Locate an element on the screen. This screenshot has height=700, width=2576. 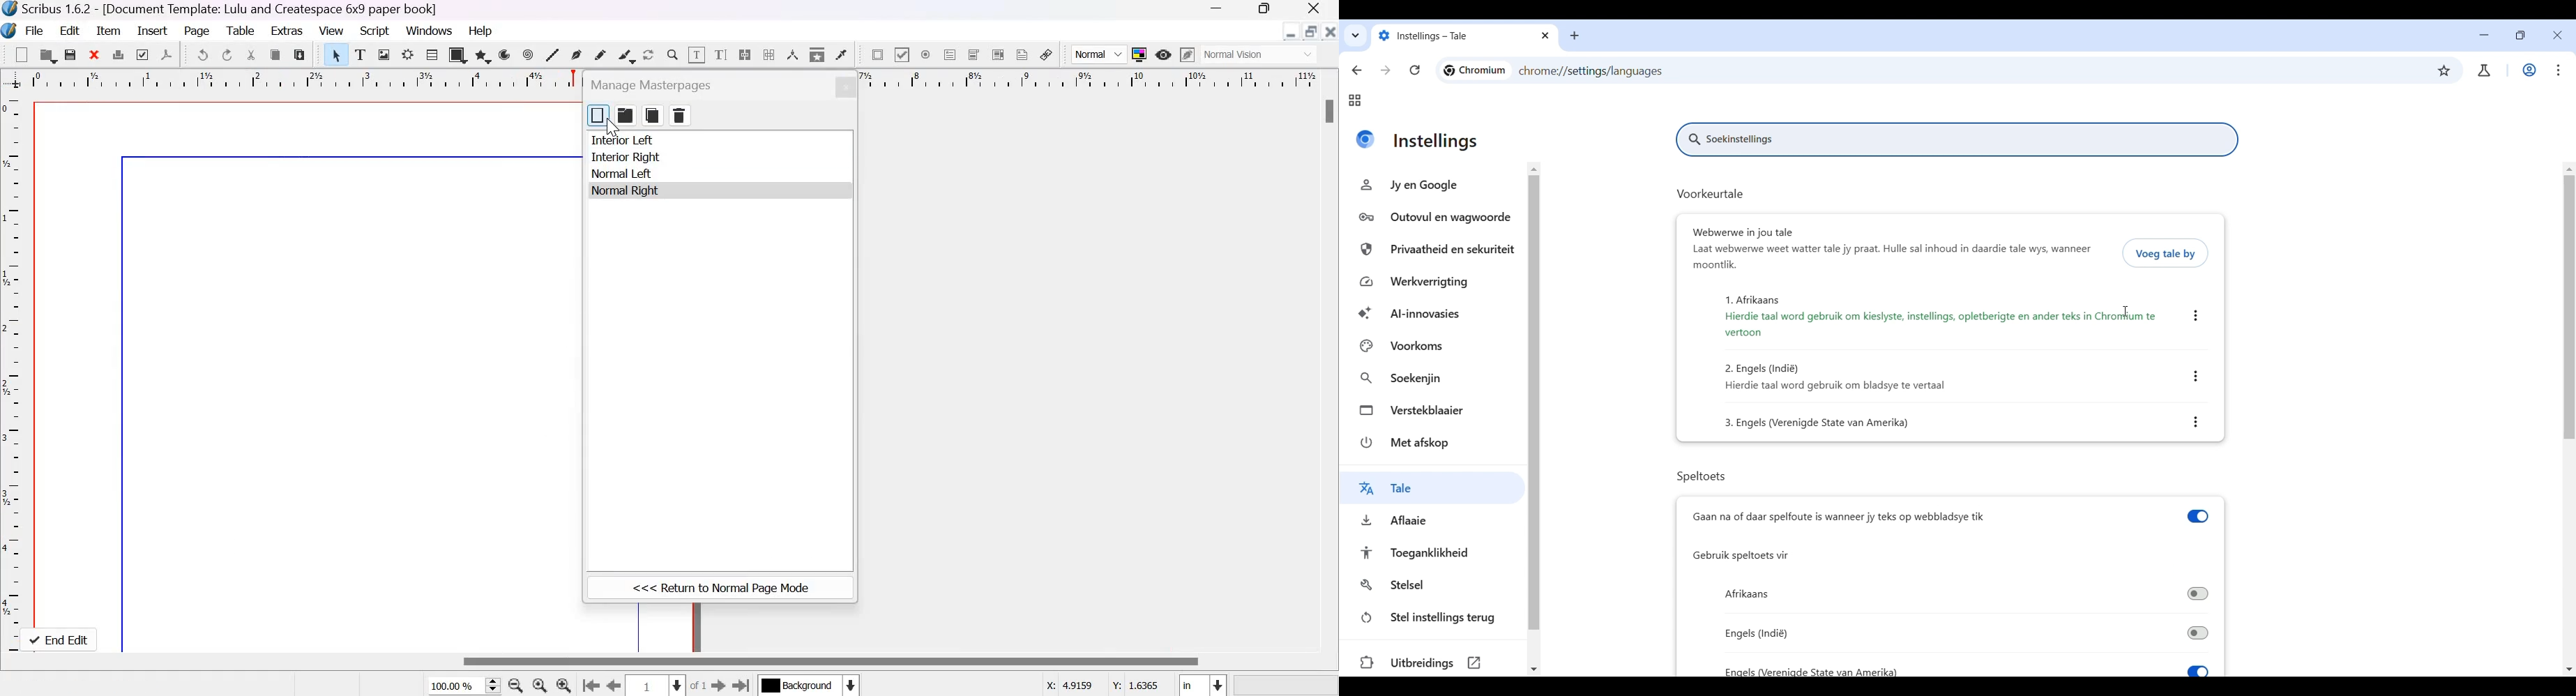
Soekenjin is located at coordinates (1410, 378).